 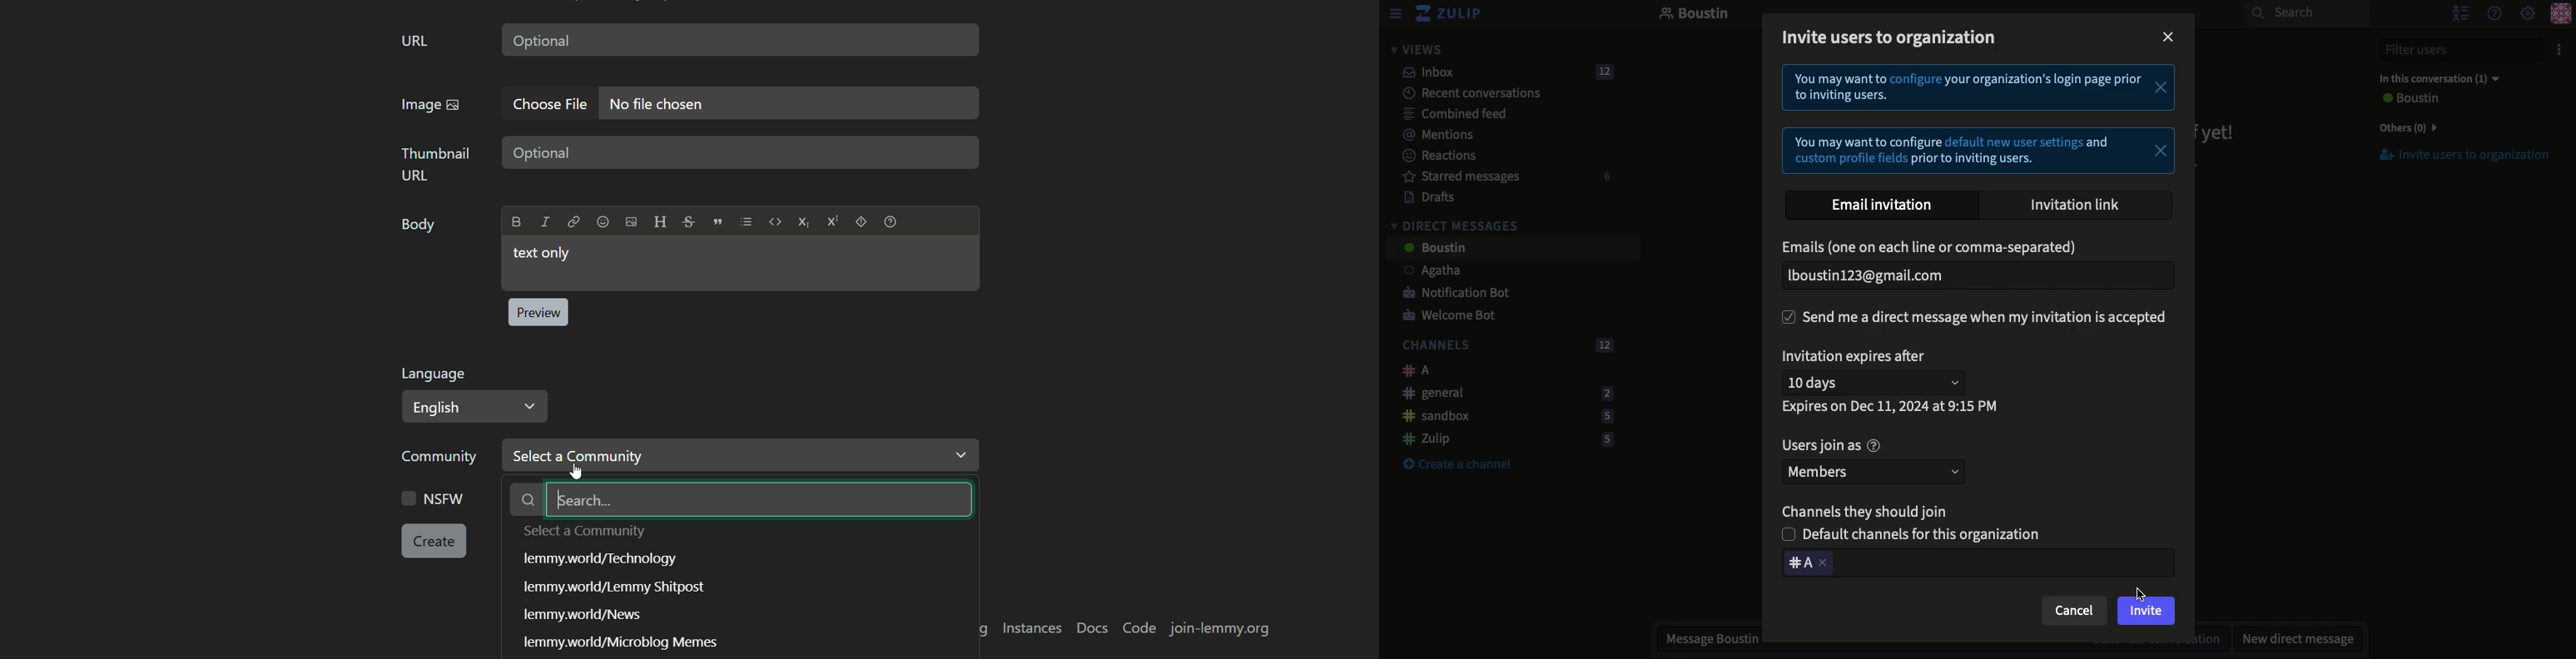 I want to click on text, so click(x=584, y=615).